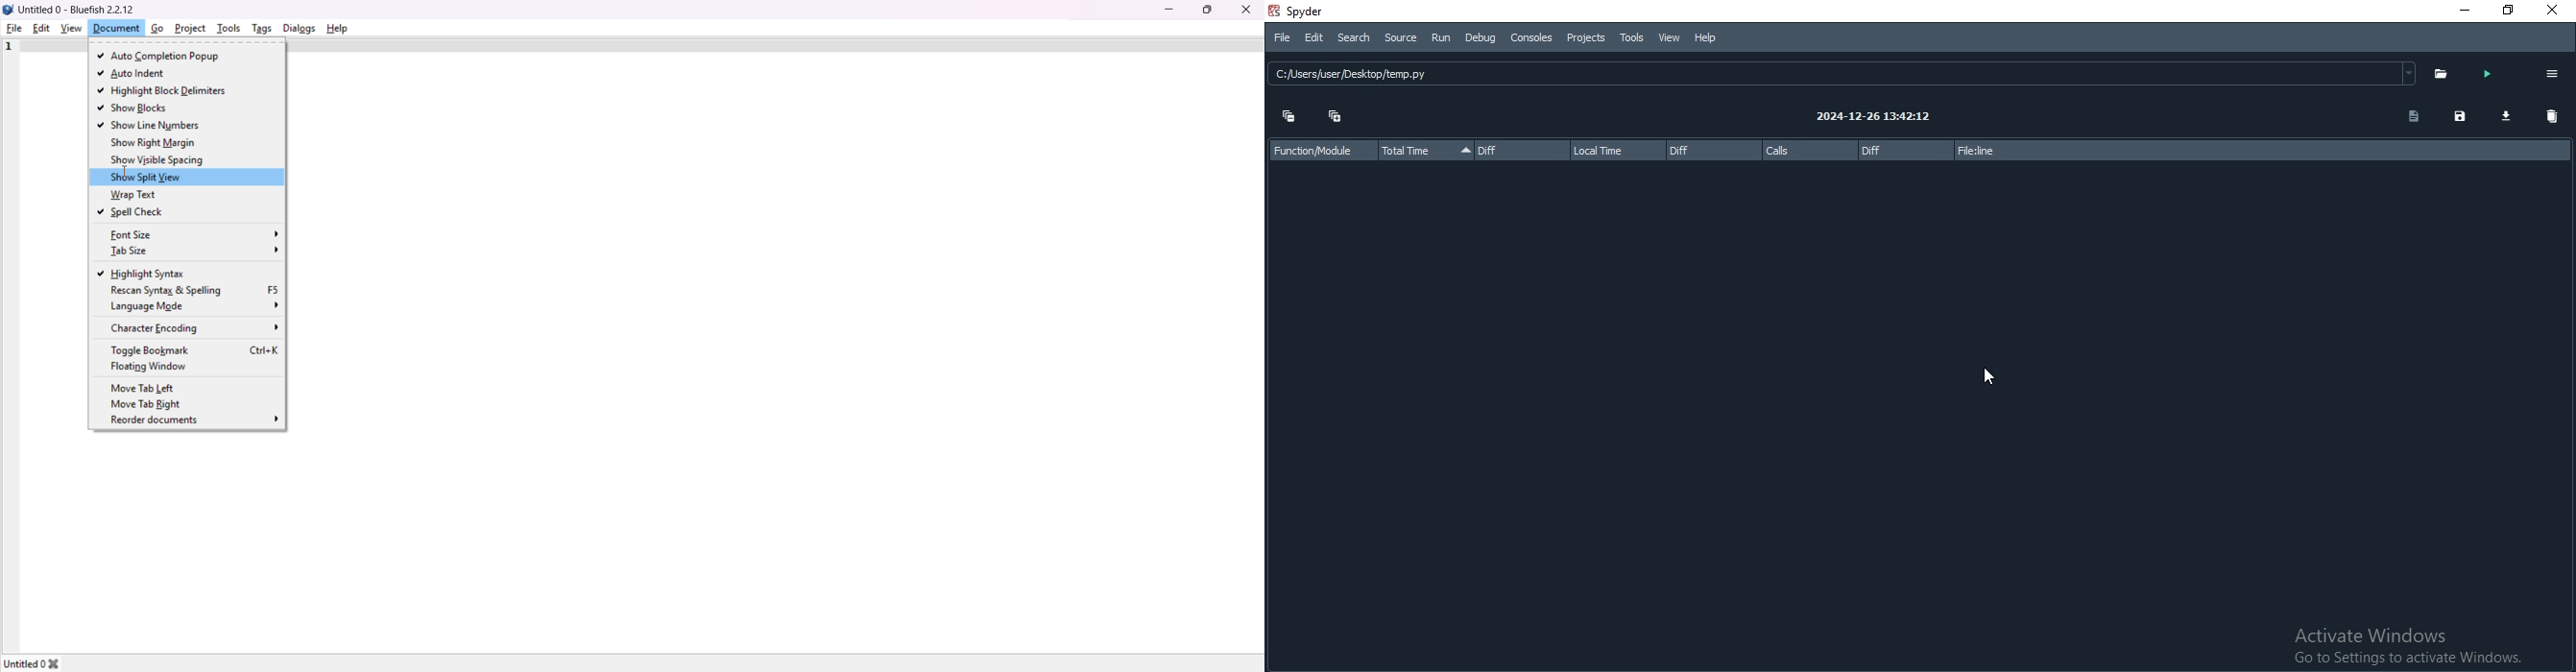  Describe the element at coordinates (1207, 9) in the screenshot. I see `maximize` at that location.